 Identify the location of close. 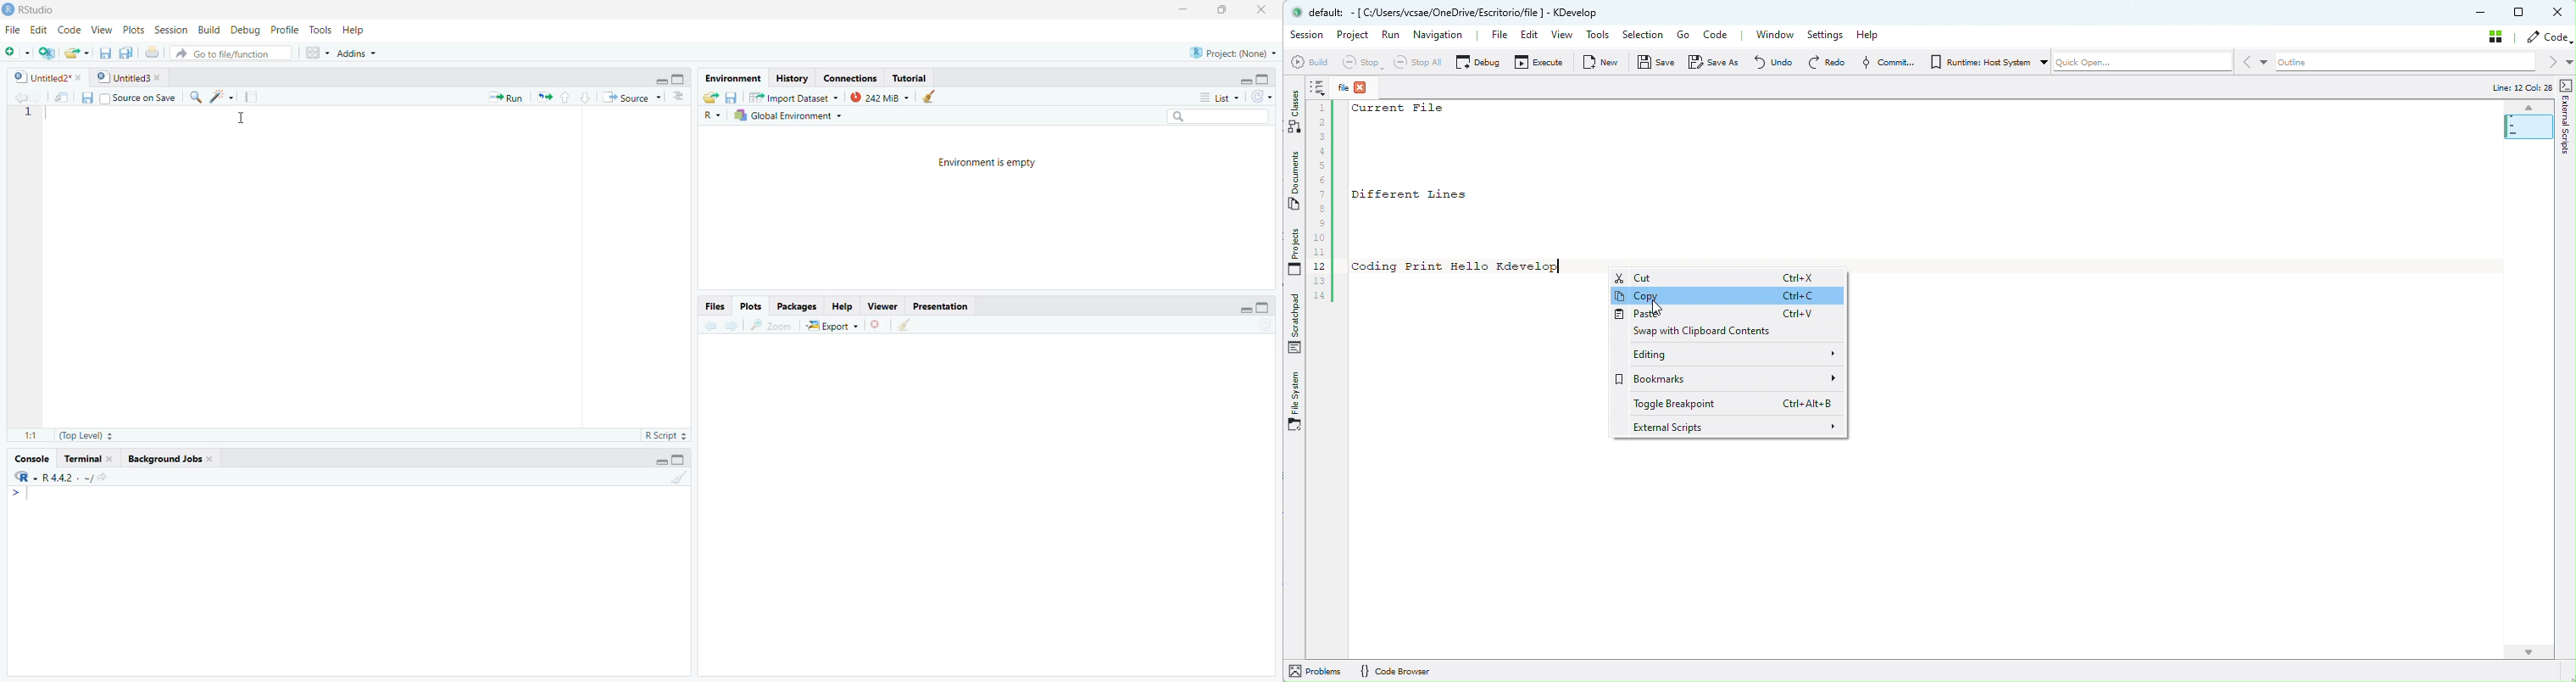
(878, 324).